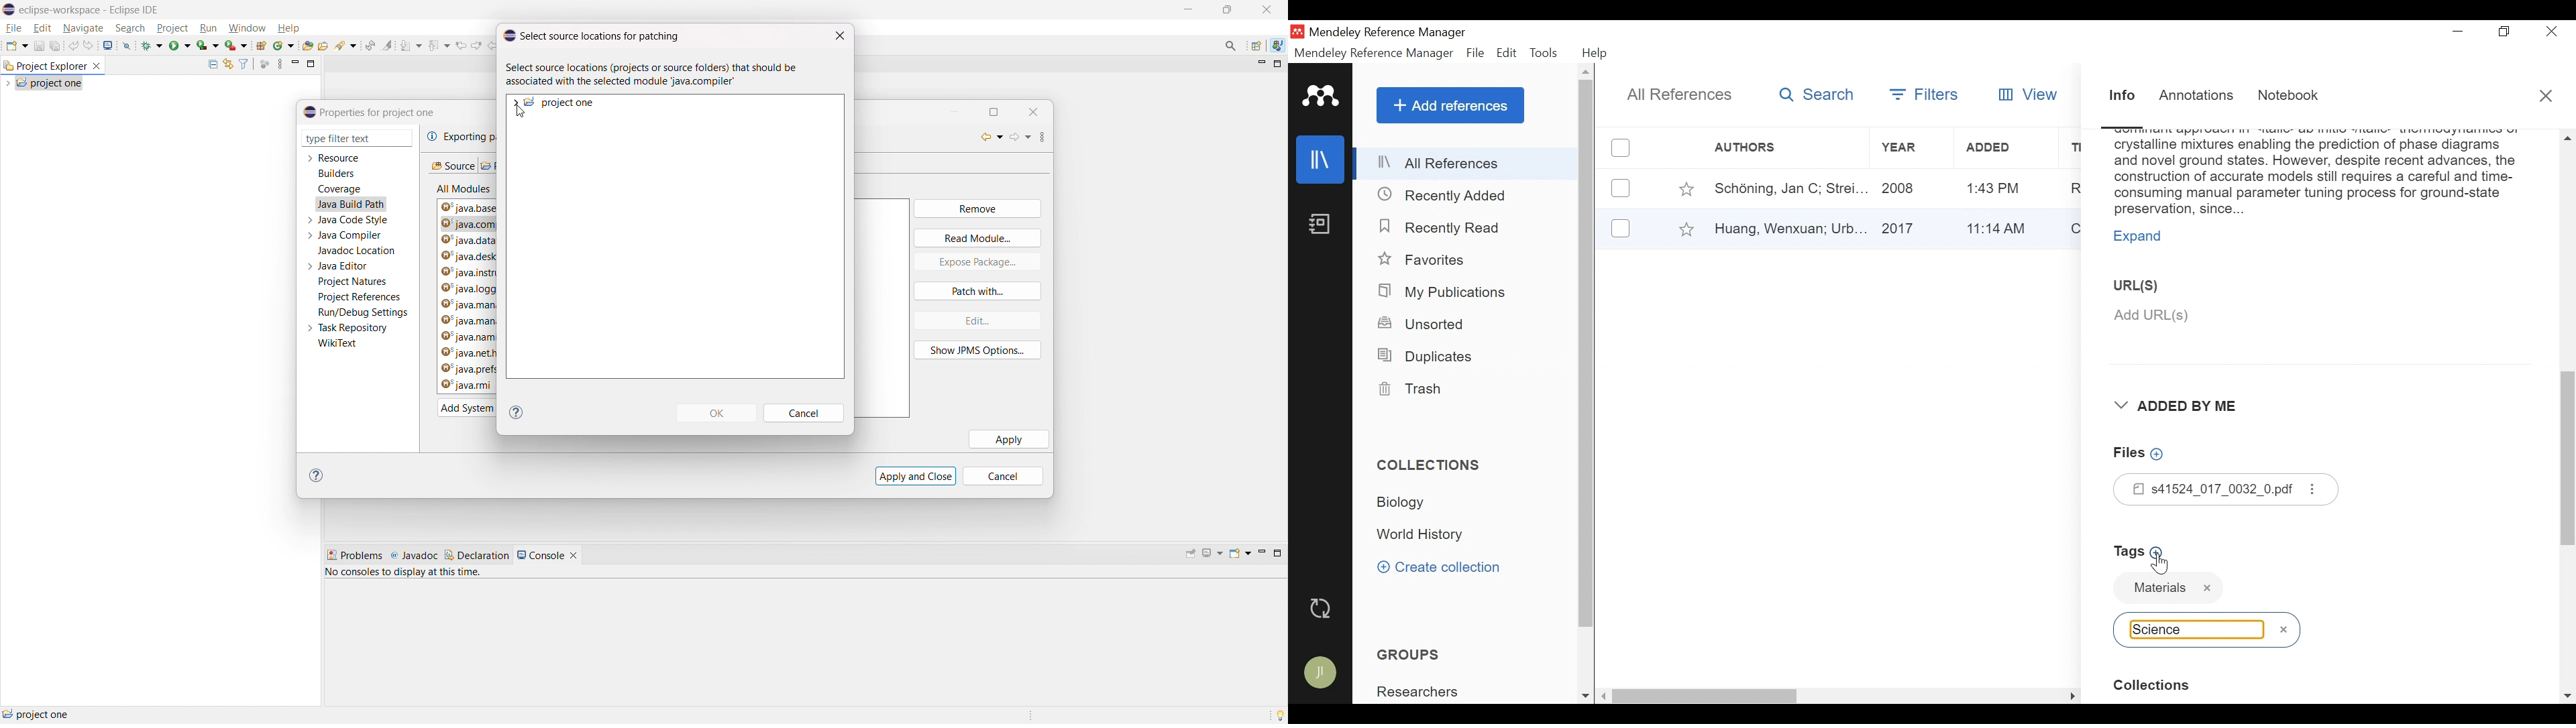  I want to click on Toggle Favorites, so click(1686, 229).